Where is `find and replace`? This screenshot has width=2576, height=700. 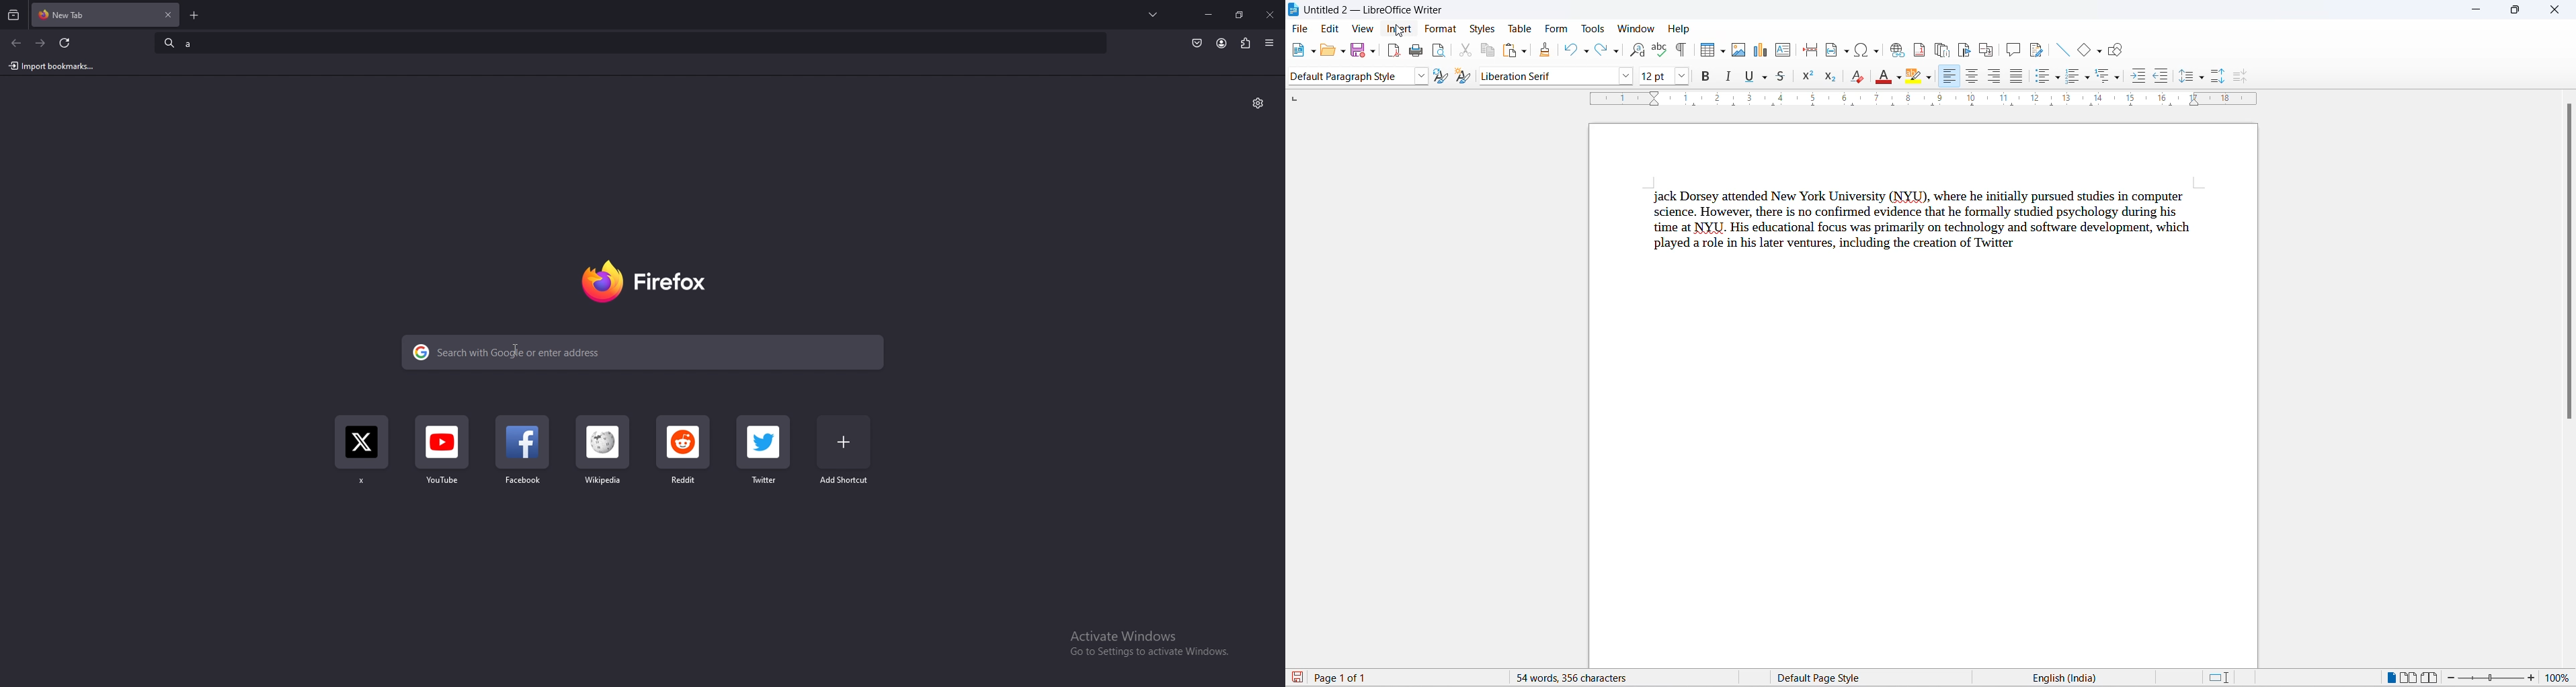
find and replace is located at coordinates (1640, 50).